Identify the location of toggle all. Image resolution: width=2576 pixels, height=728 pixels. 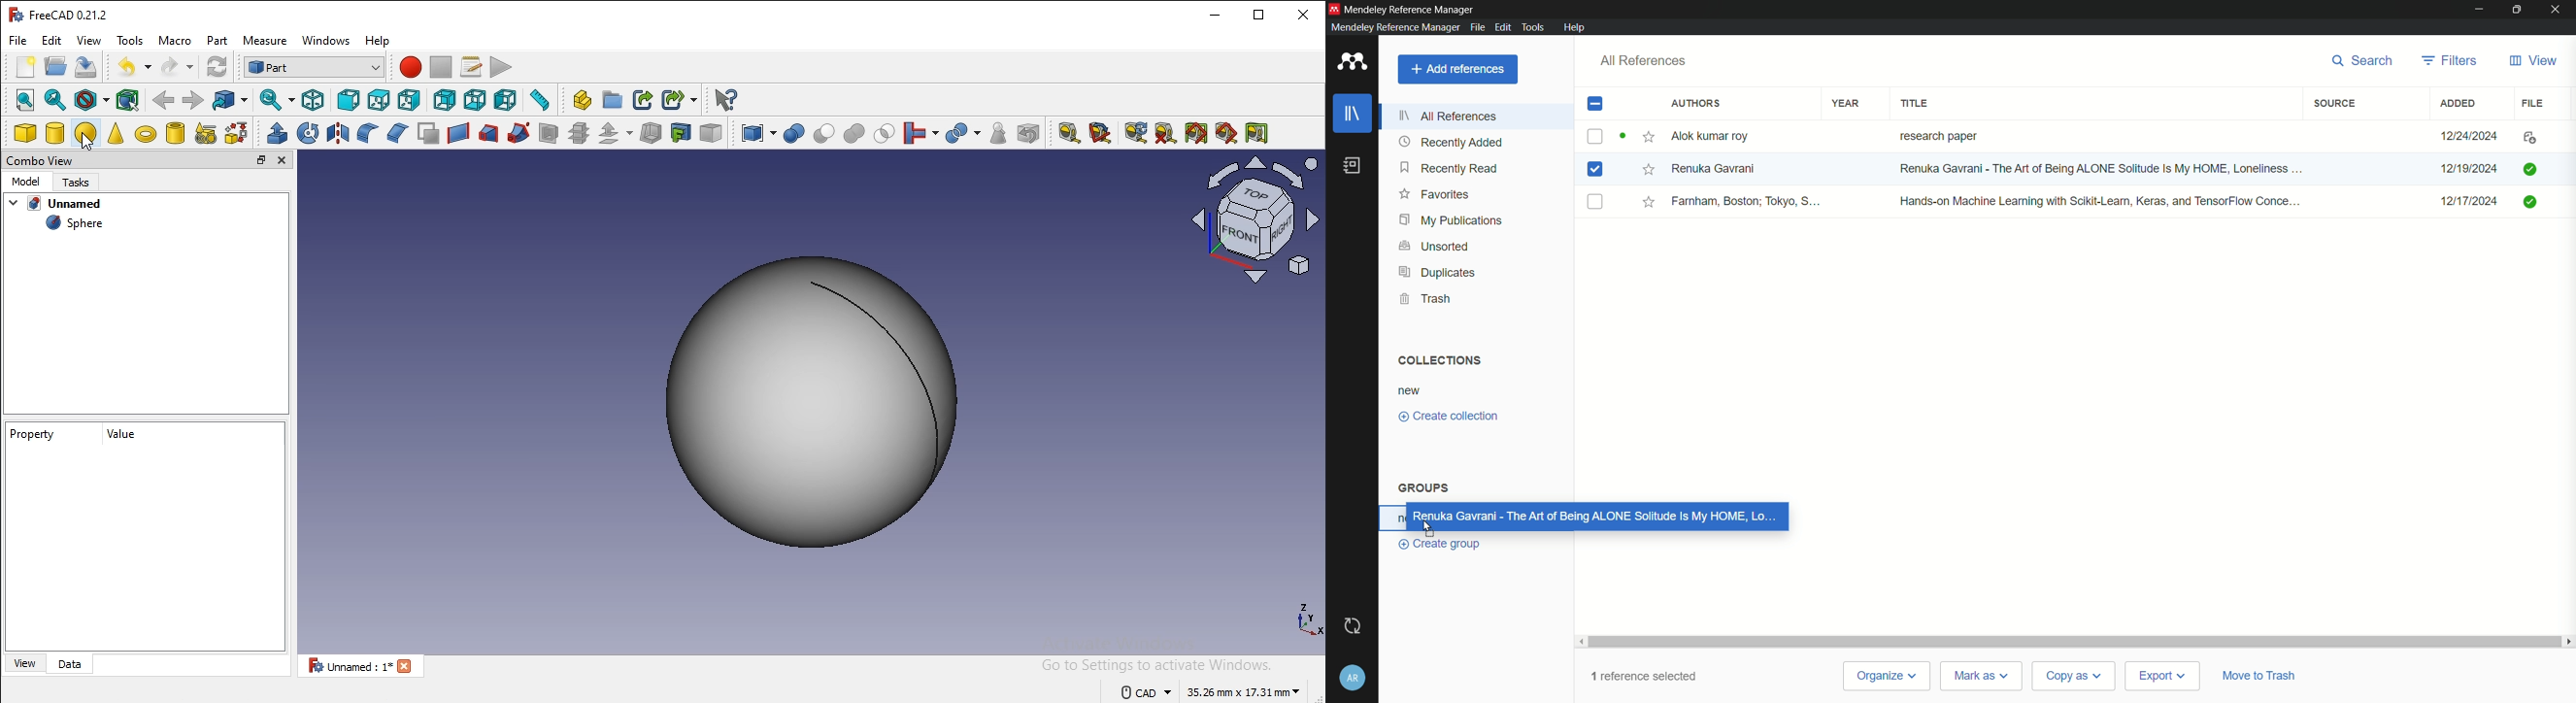
(1198, 132).